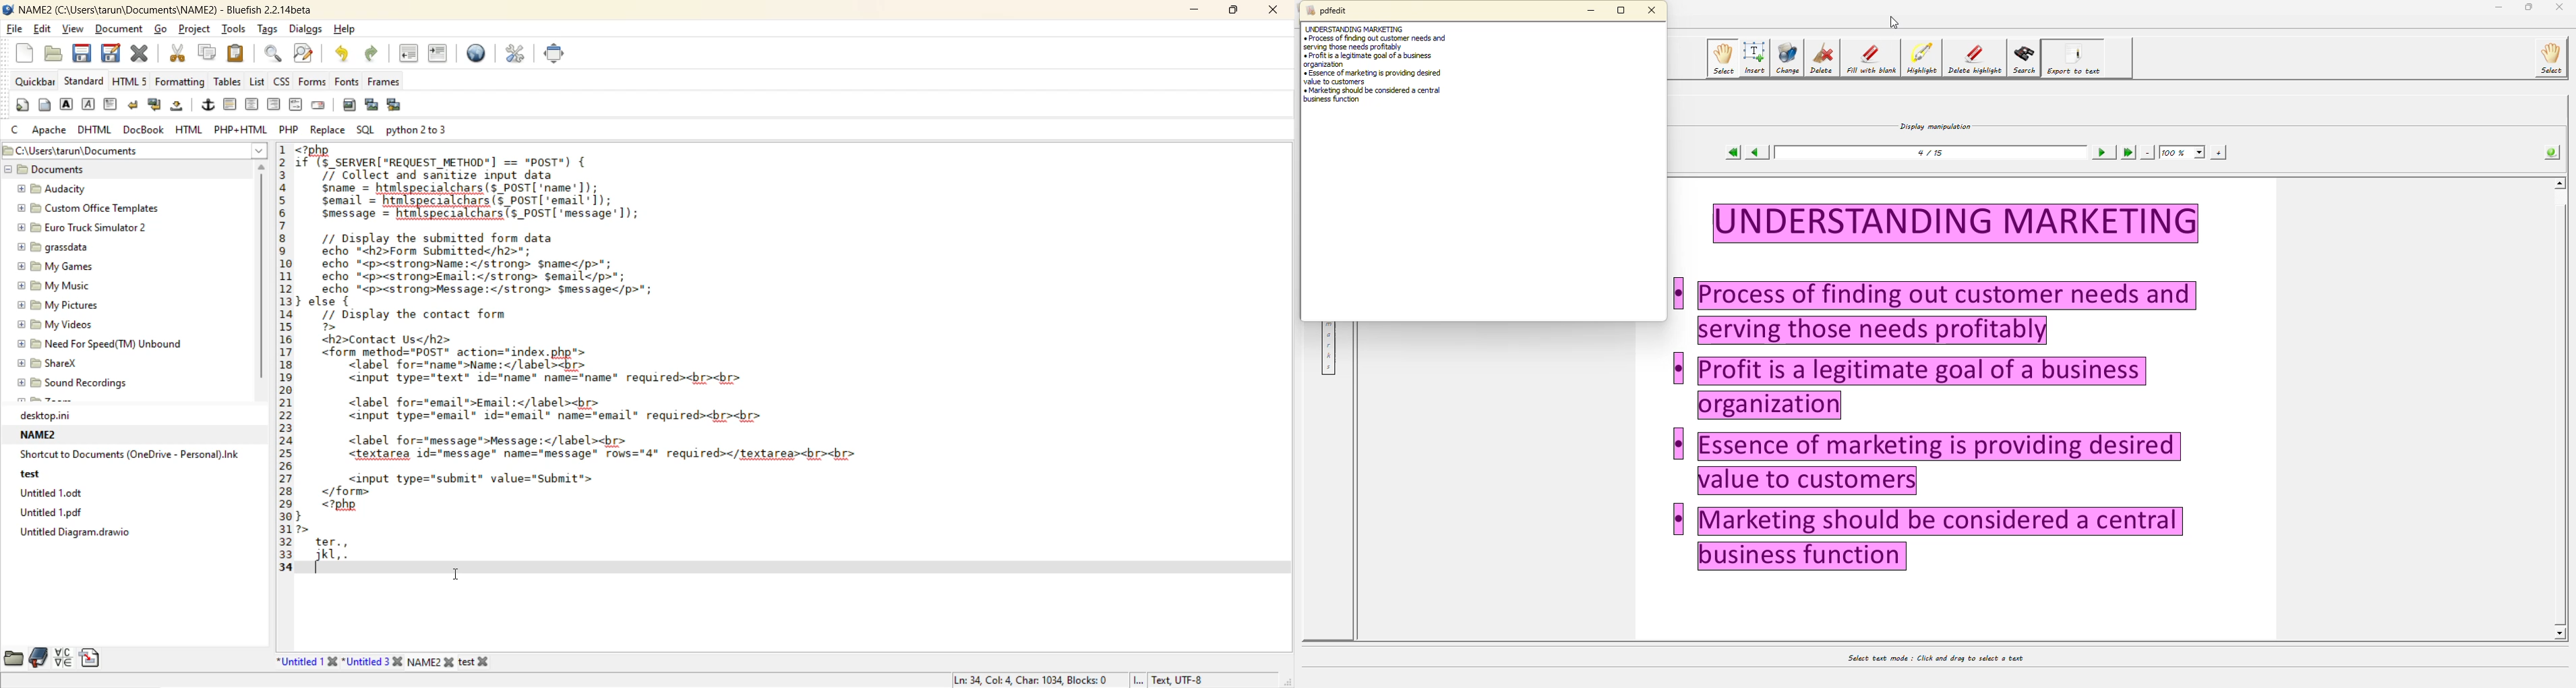  I want to click on frames, so click(388, 84).